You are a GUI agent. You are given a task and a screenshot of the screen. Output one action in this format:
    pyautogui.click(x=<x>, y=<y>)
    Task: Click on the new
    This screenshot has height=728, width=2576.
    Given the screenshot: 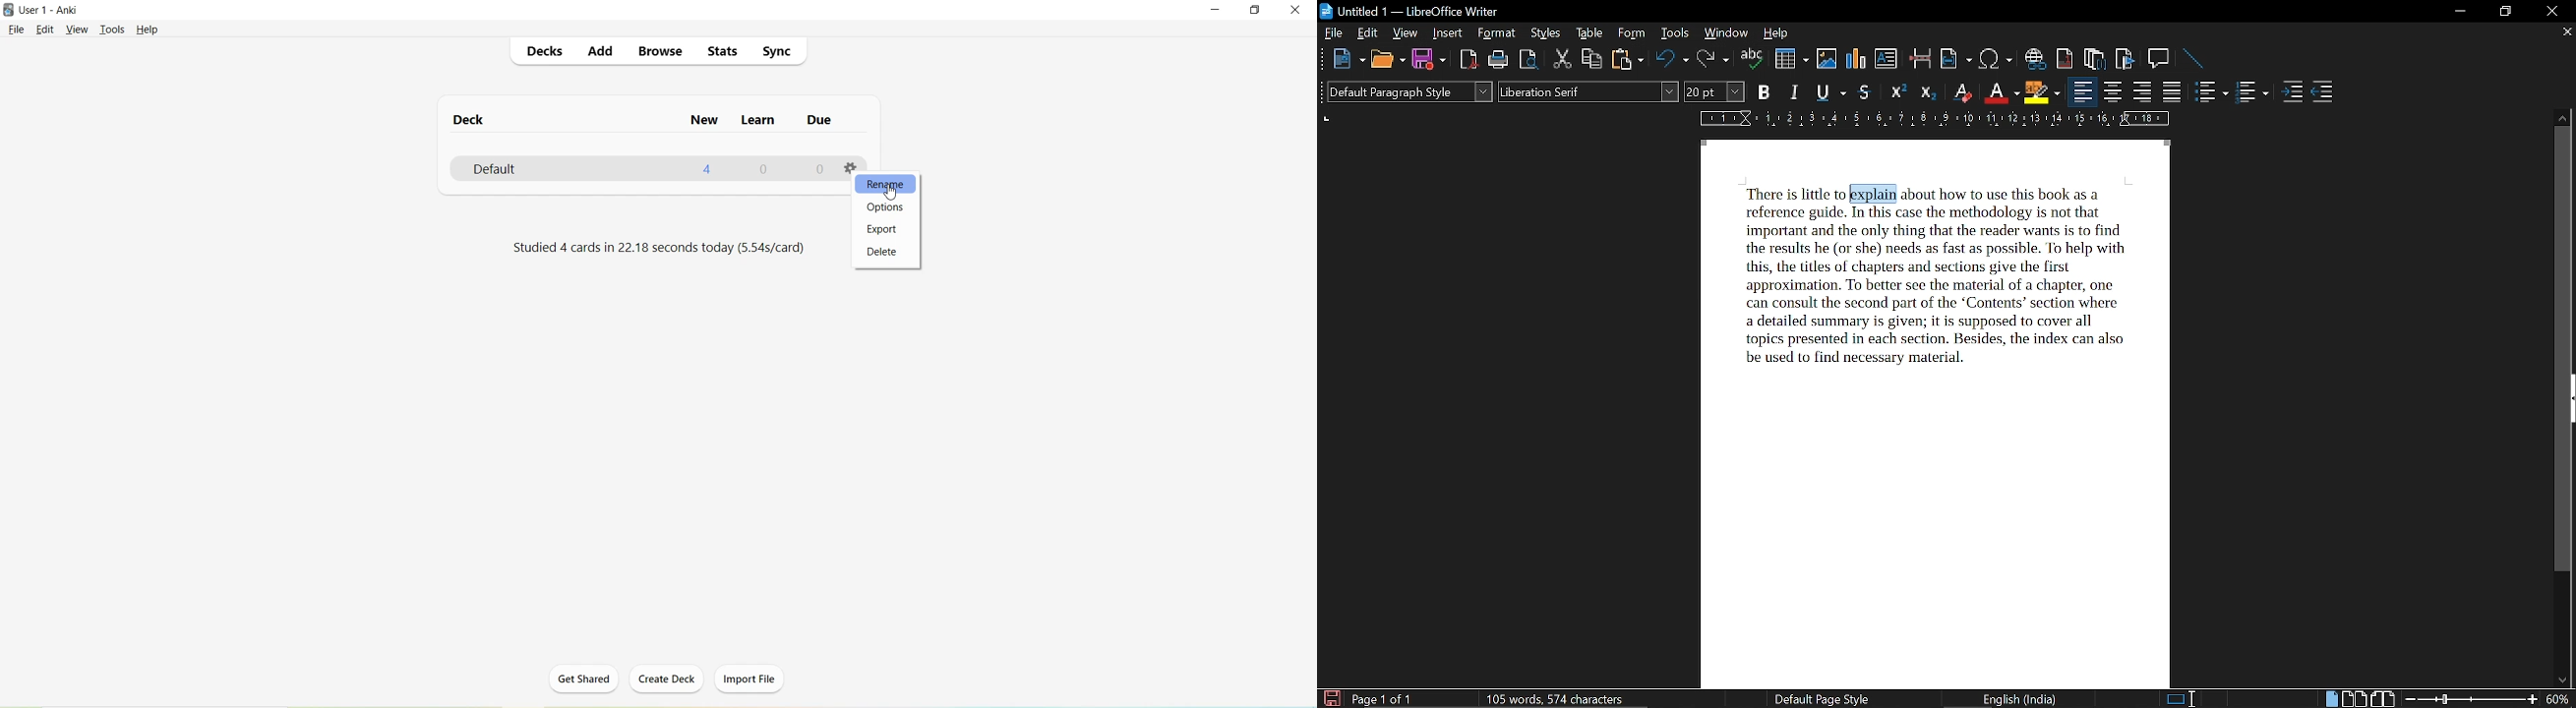 What is the action you would take?
    pyautogui.click(x=1349, y=59)
    